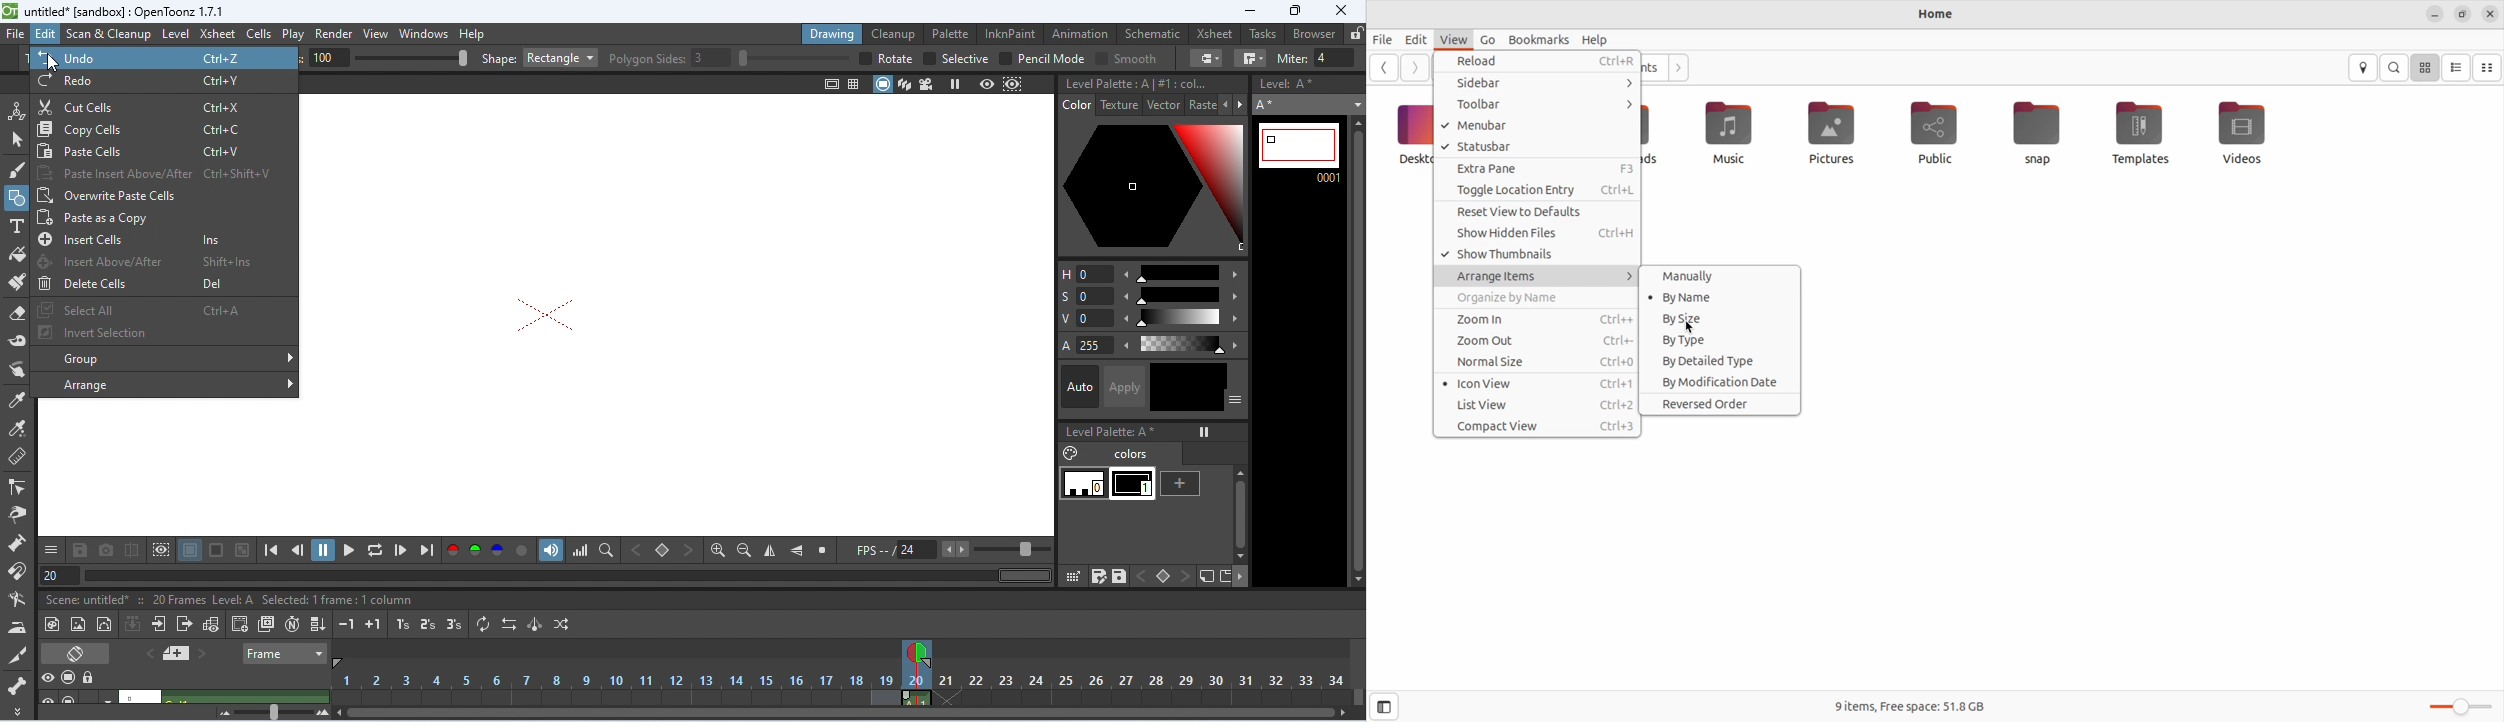 This screenshot has height=728, width=2520. What do you see at coordinates (106, 550) in the screenshot?
I see `snapshot` at bounding box center [106, 550].